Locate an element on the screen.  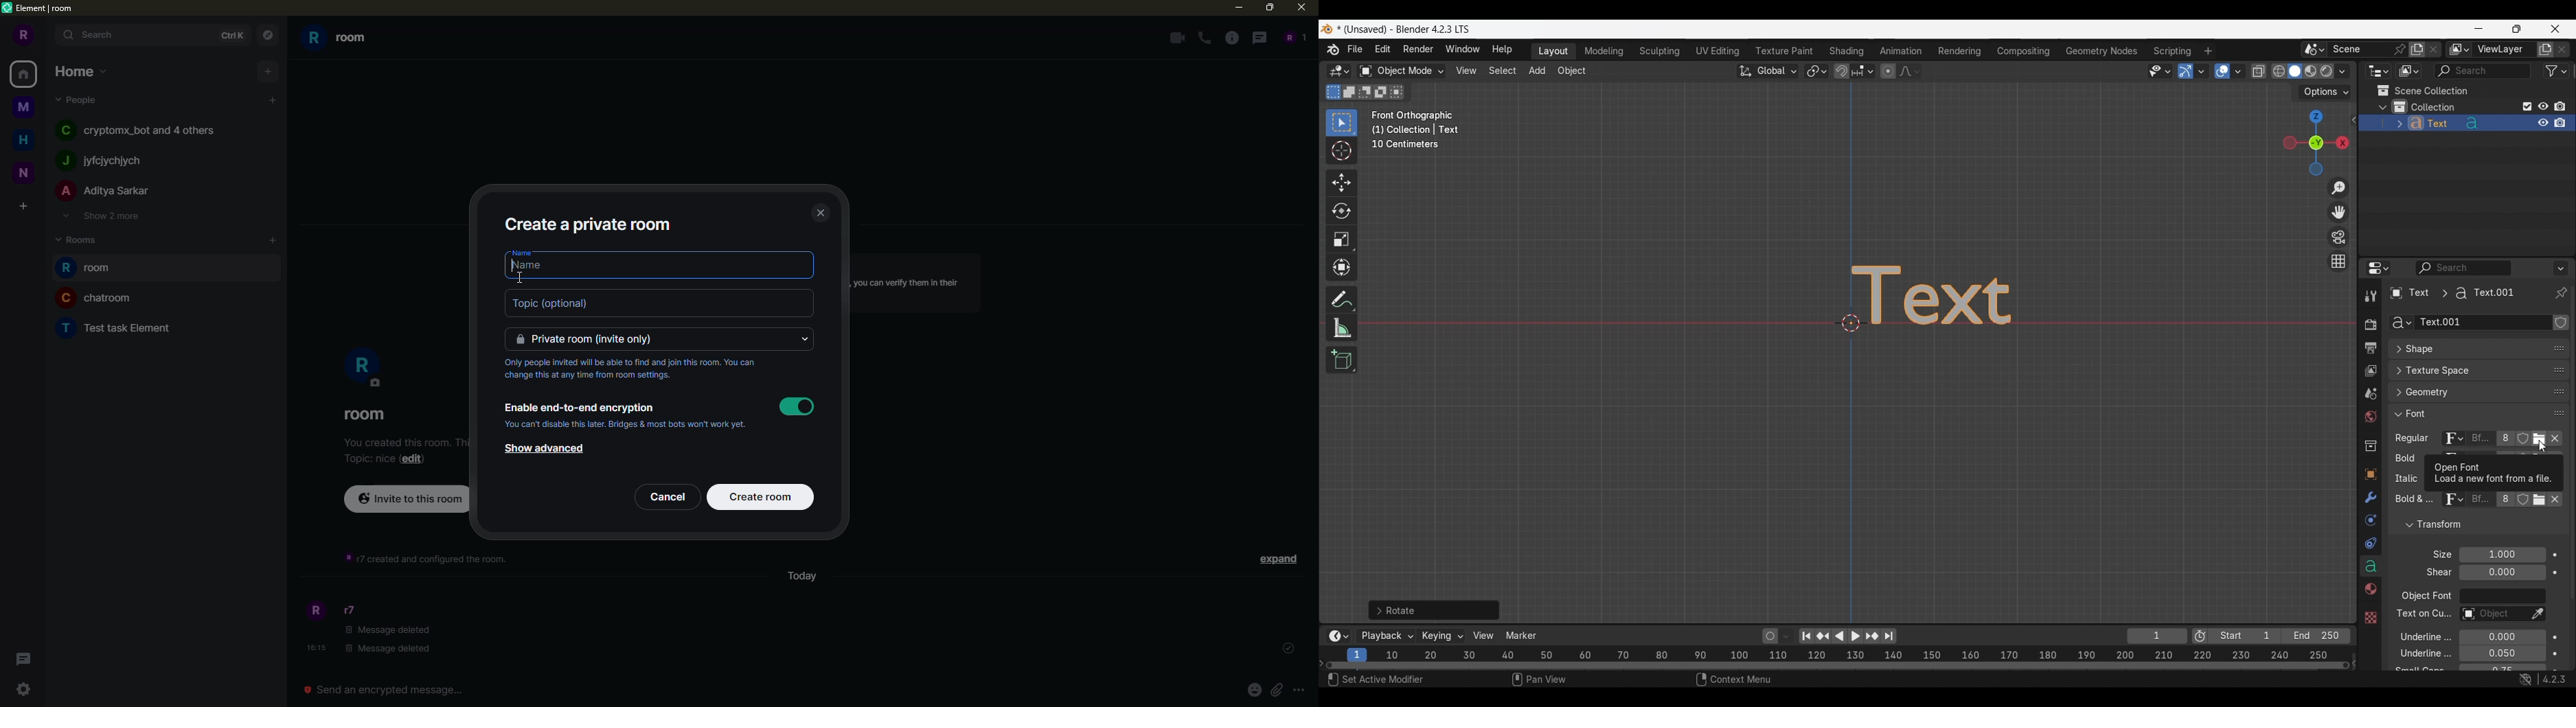
Material is located at coordinates (2368, 590).